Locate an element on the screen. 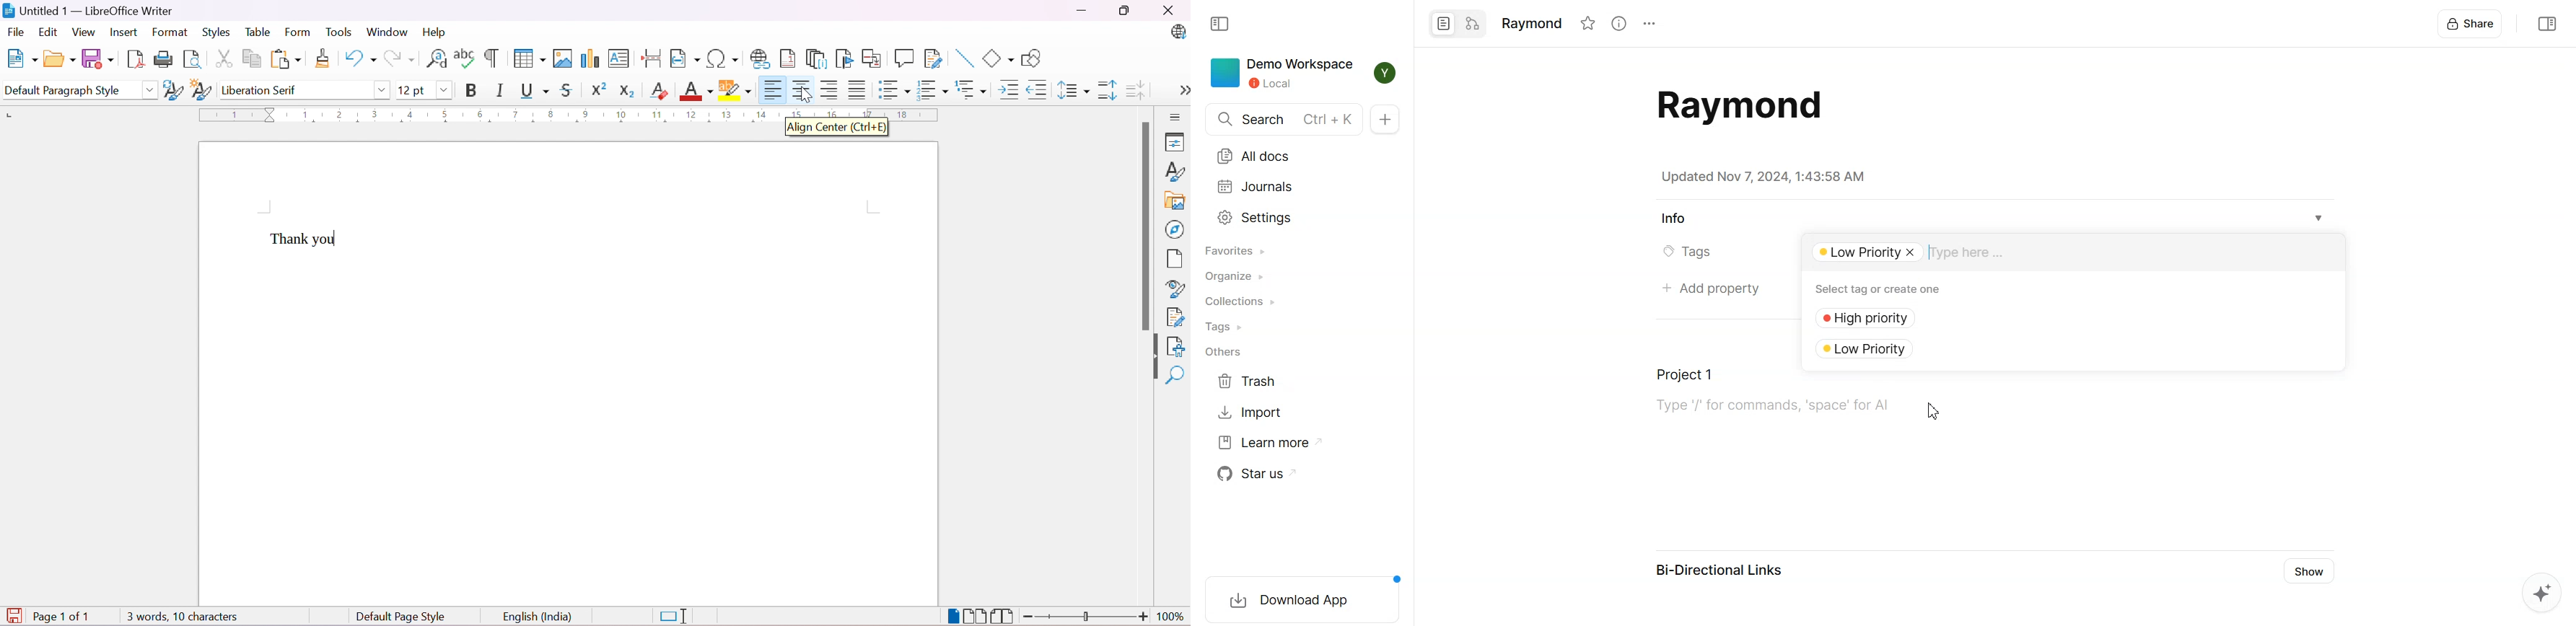 The image size is (2576, 644). Standard Selection. Click to change selection mode. is located at coordinates (675, 617).